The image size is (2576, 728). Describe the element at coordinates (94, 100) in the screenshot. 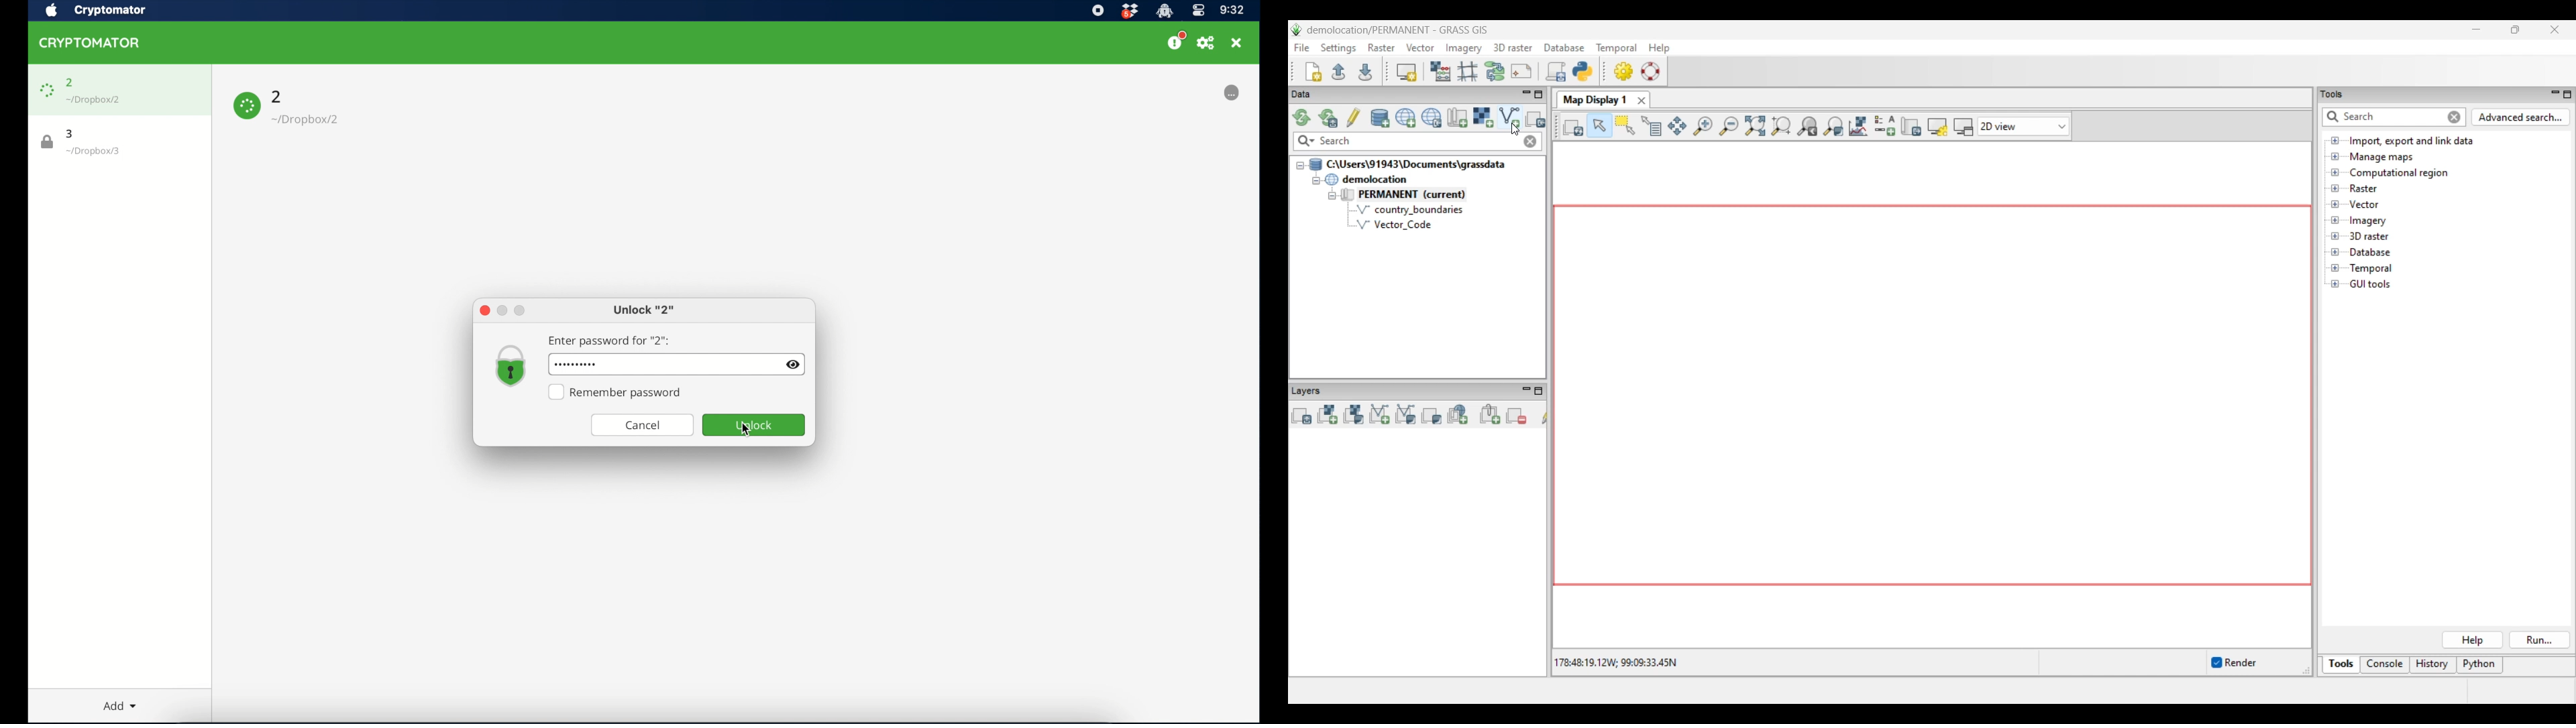

I see `vault location` at that location.